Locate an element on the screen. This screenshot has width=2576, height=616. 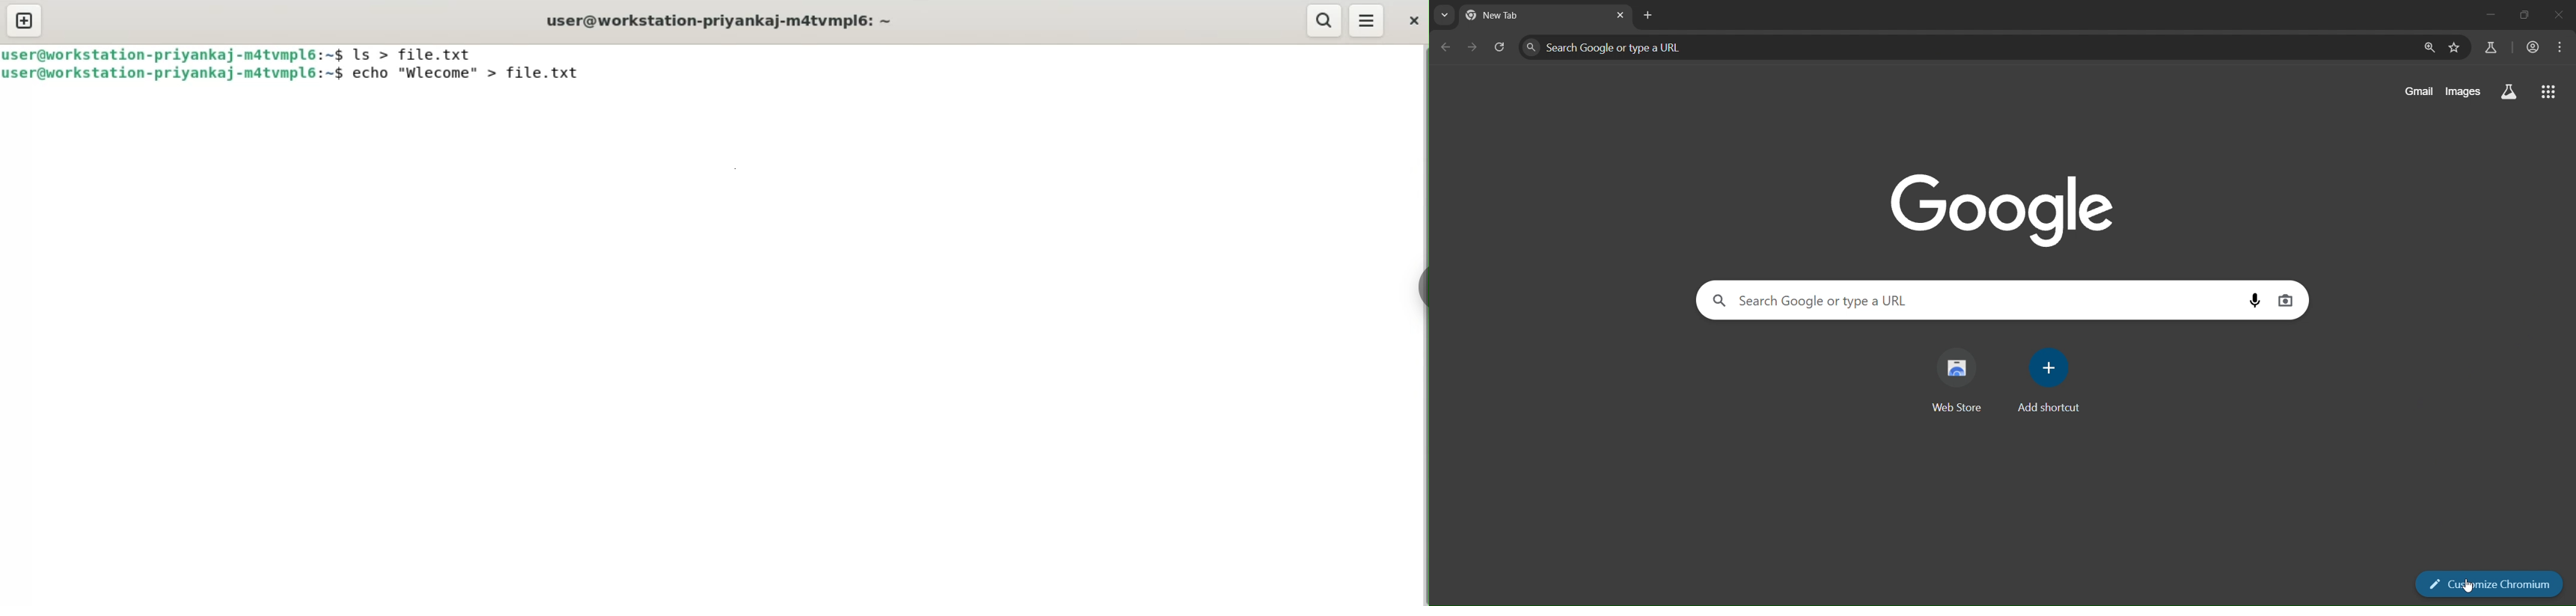
go forward one page is located at coordinates (1473, 48).